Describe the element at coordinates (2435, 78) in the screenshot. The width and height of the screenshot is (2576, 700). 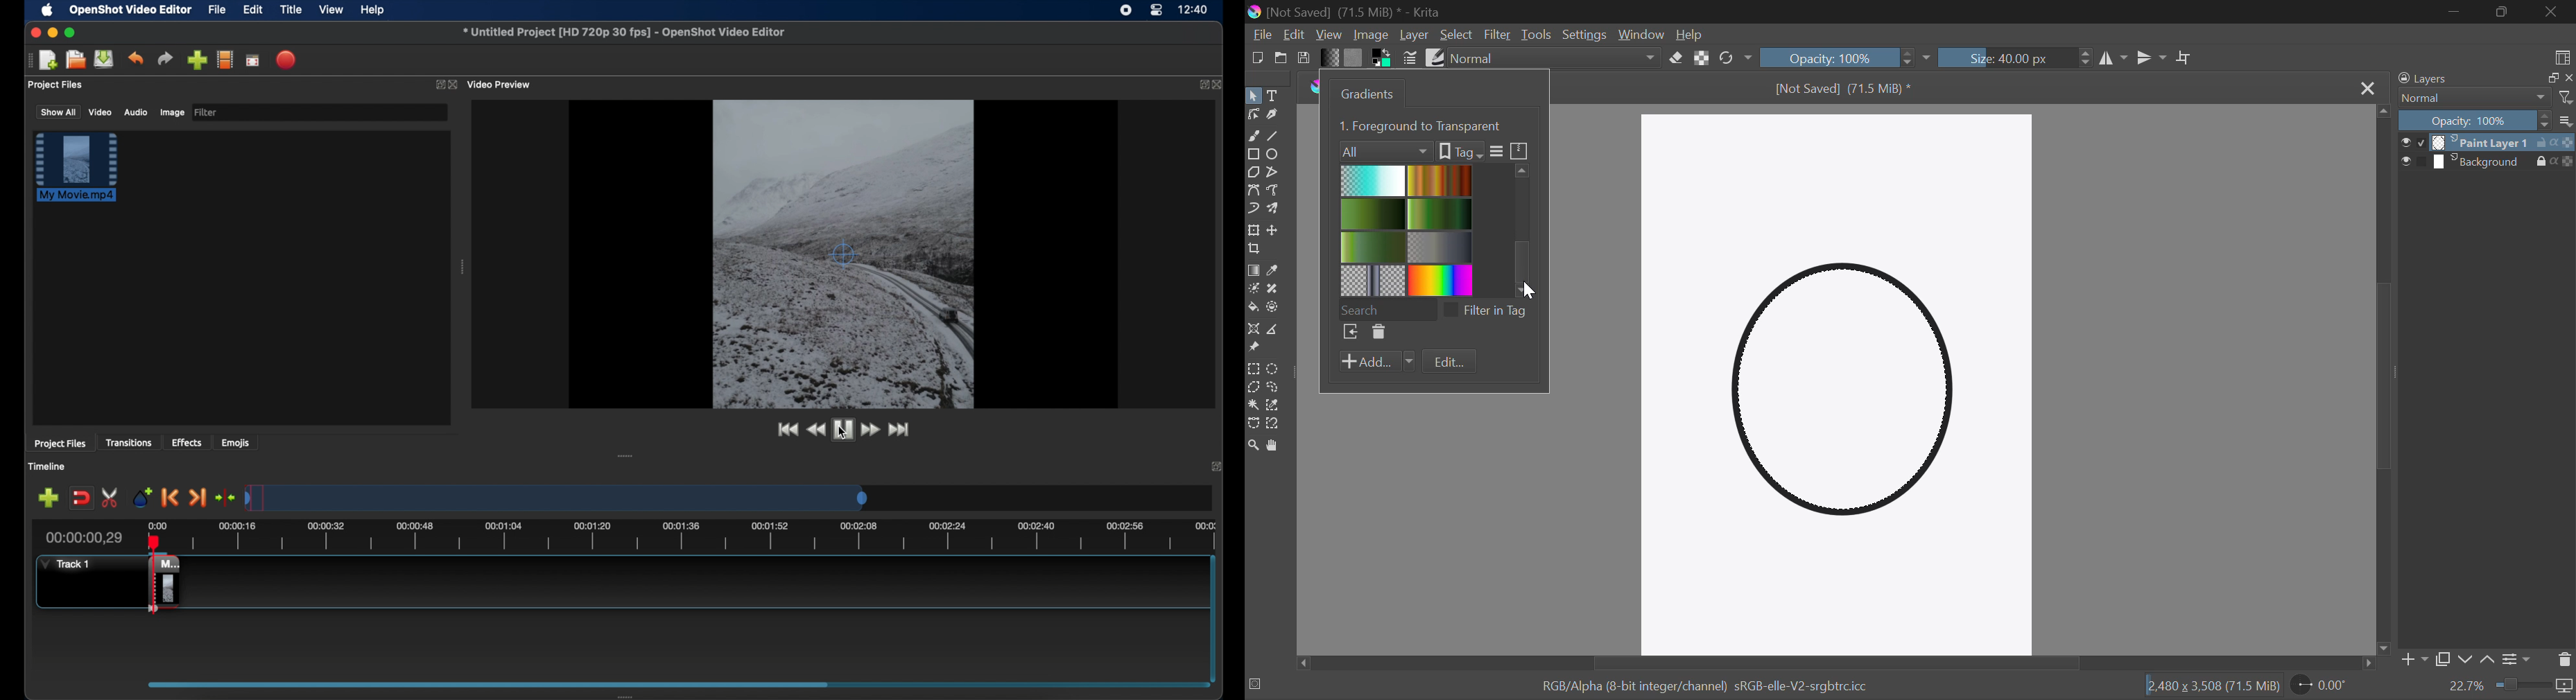
I see `Layers Docker` at that location.